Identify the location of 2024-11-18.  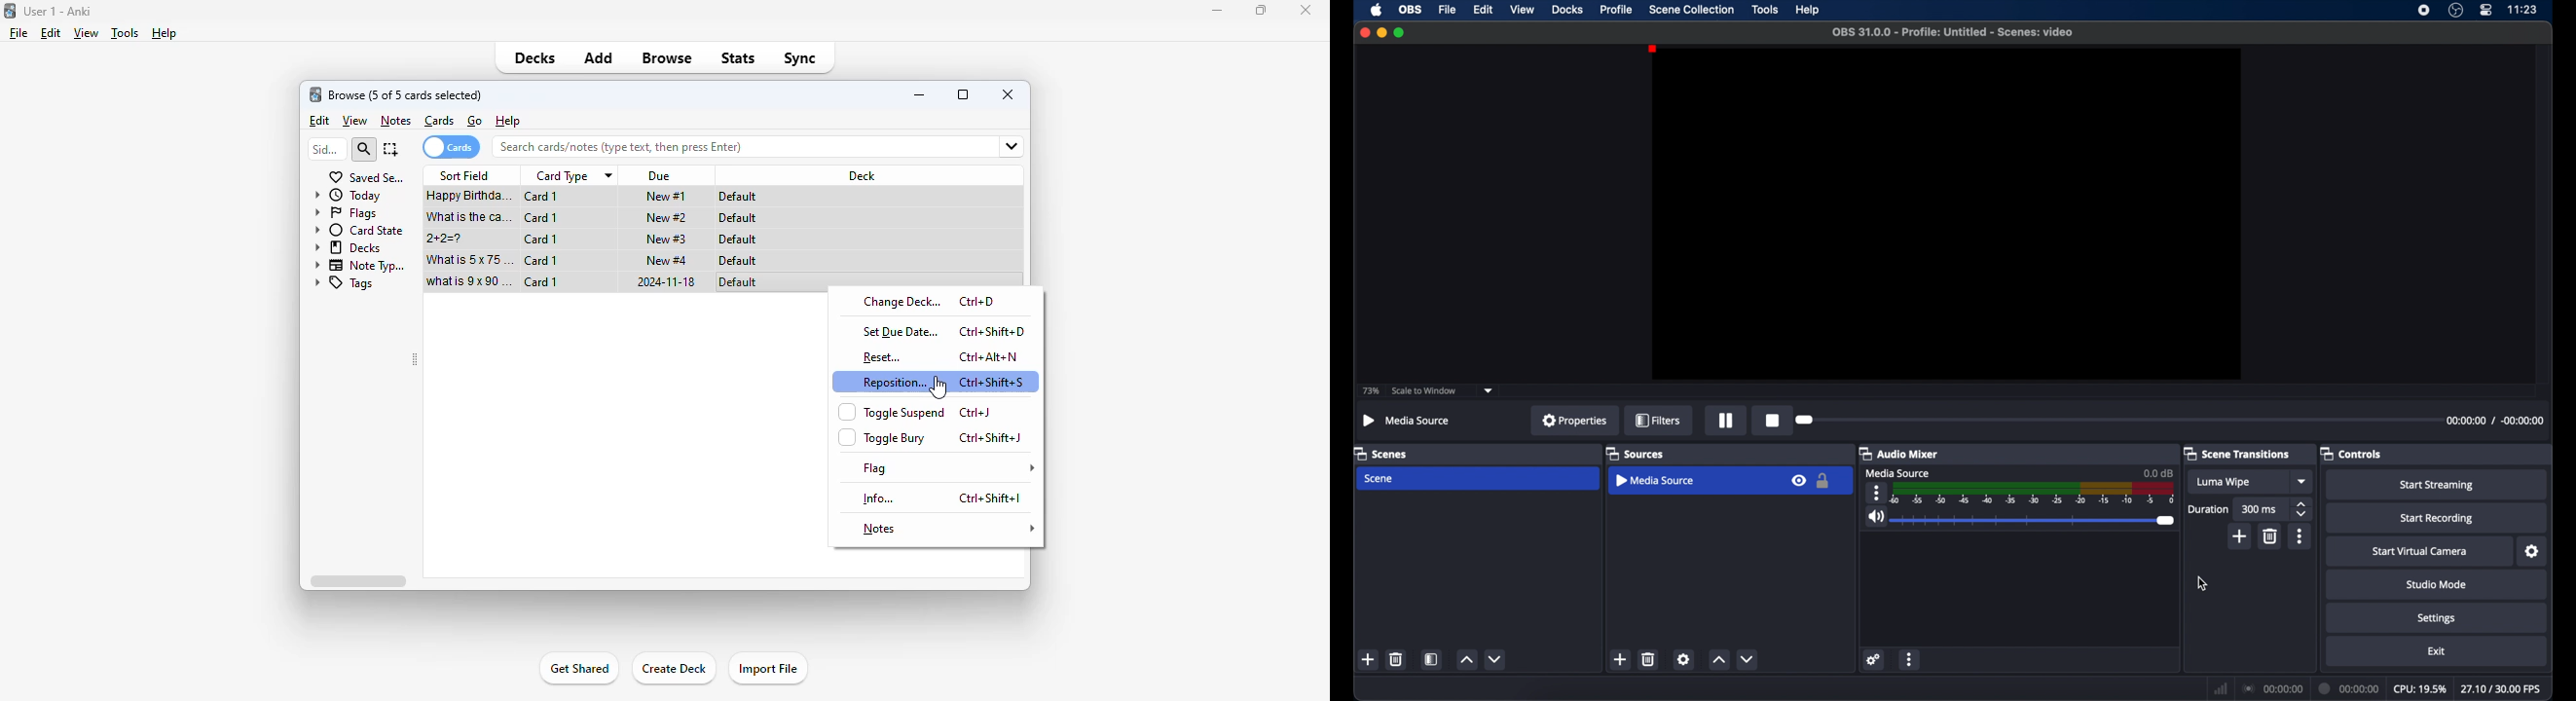
(664, 281).